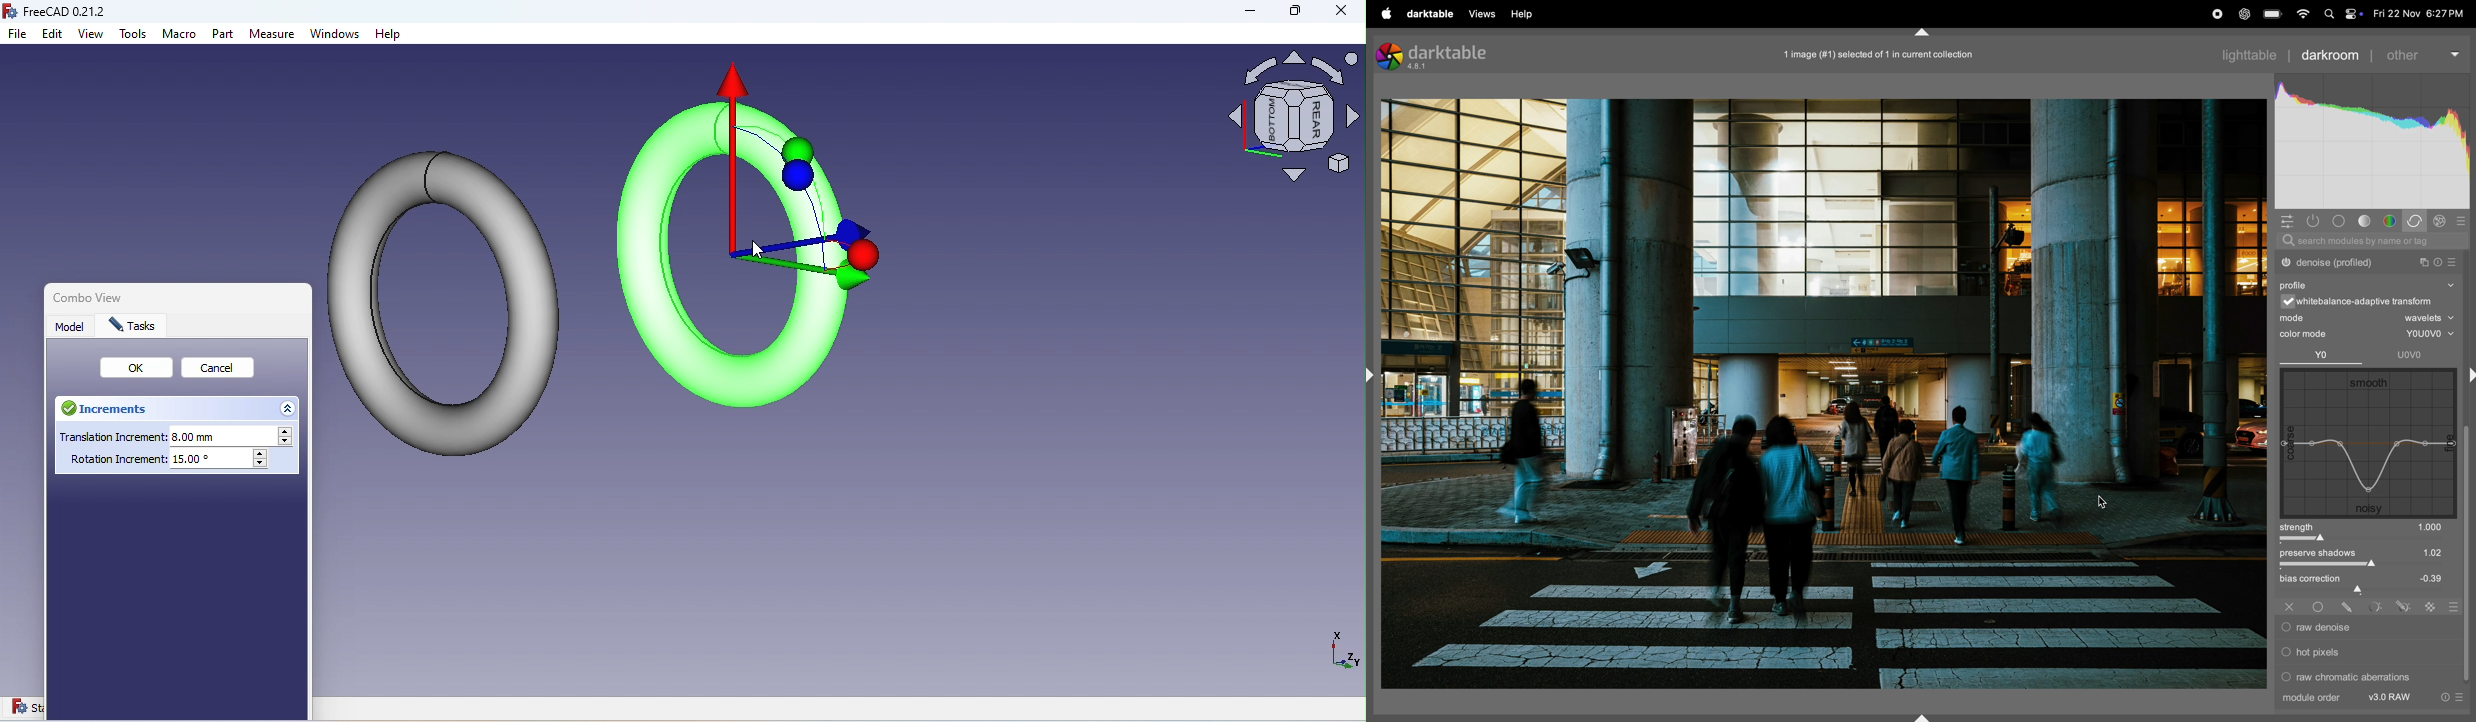  What do you see at coordinates (1924, 717) in the screenshot?
I see `shift+ctrl+b` at bounding box center [1924, 717].